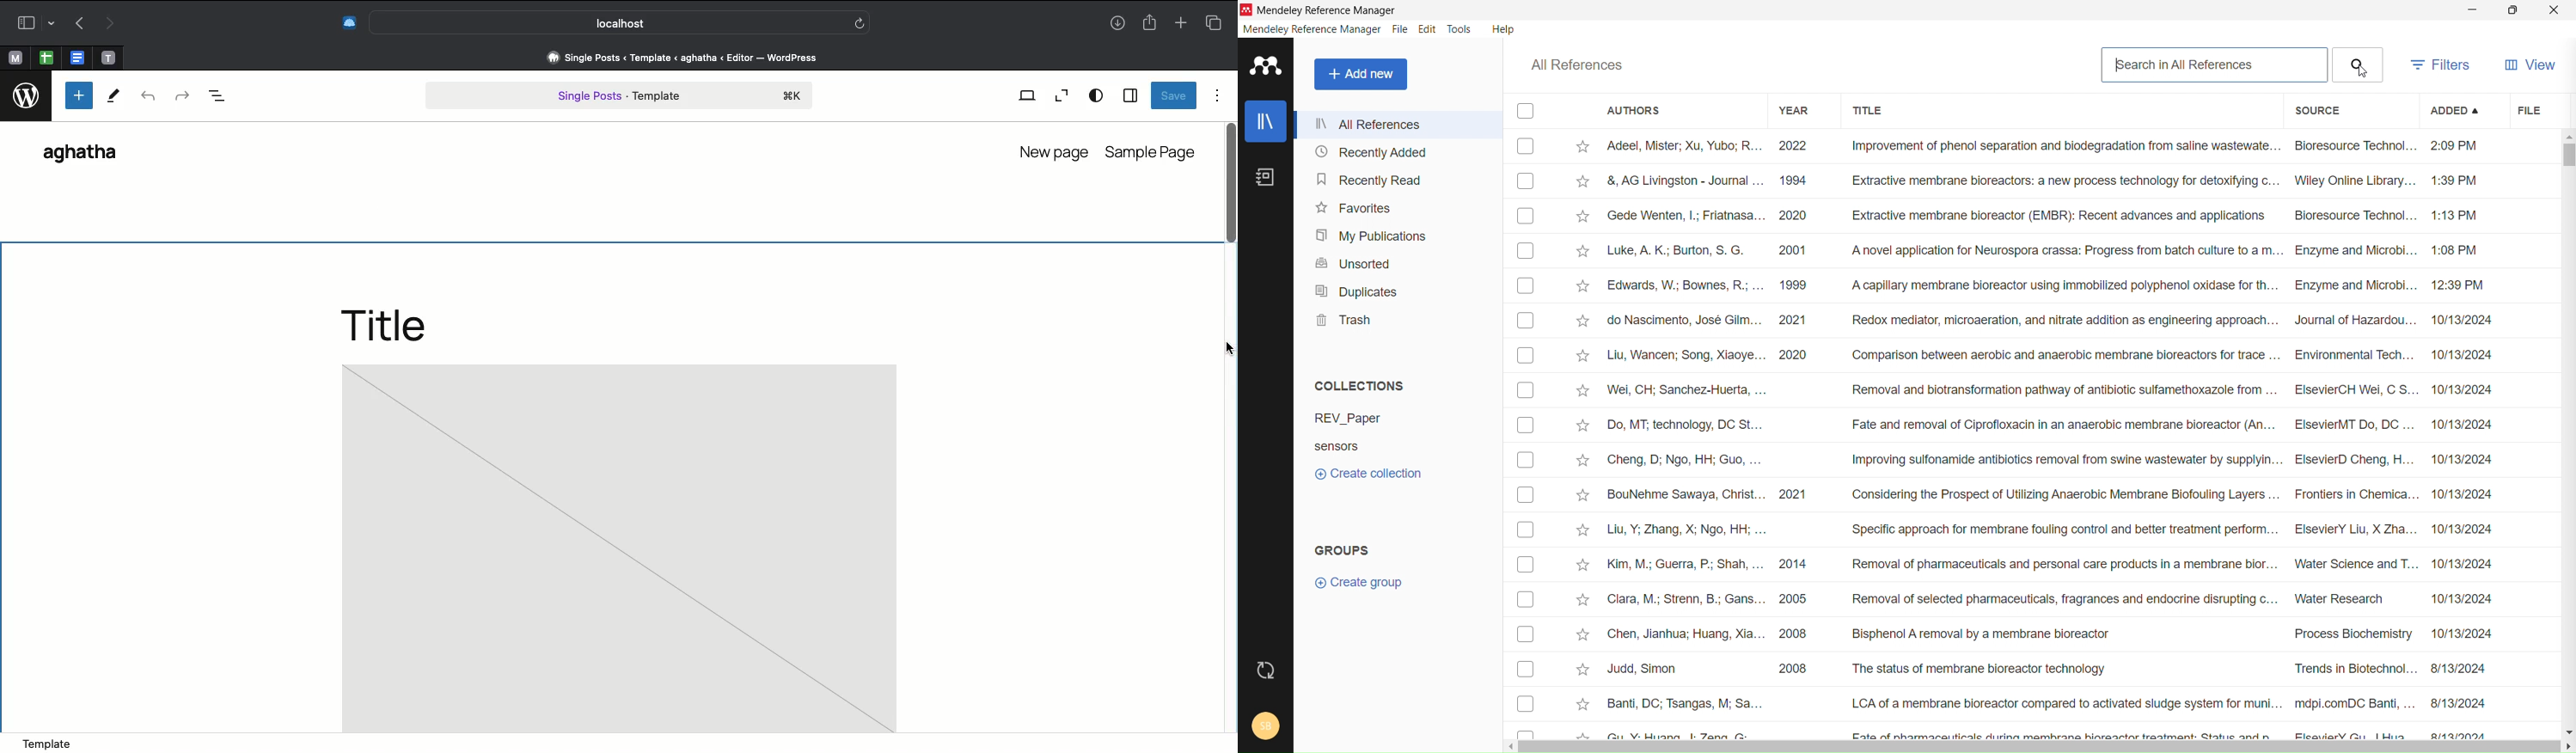 The width and height of the screenshot is (2576, 756). What do you see at coordinates (680, 57) in the screenshot?
I see `Address` at bounding box center [680, 57].